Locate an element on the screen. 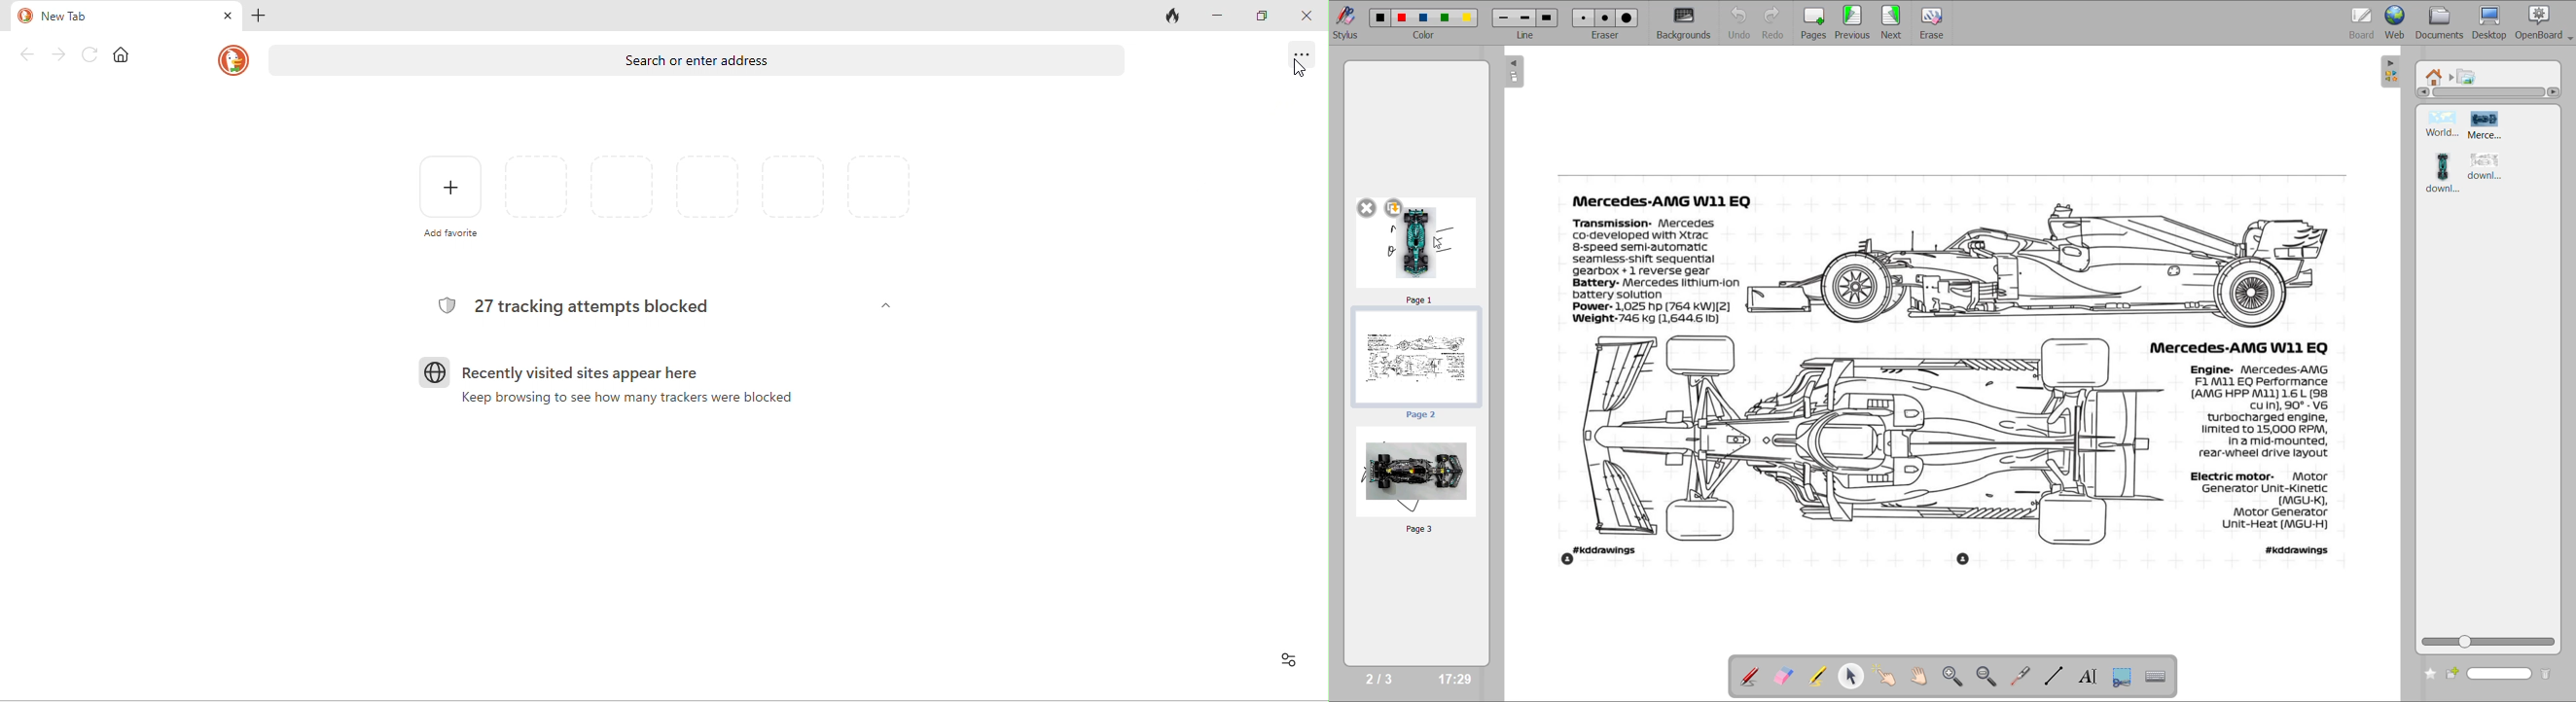  color 4 is located at coordinates (1445, 18).